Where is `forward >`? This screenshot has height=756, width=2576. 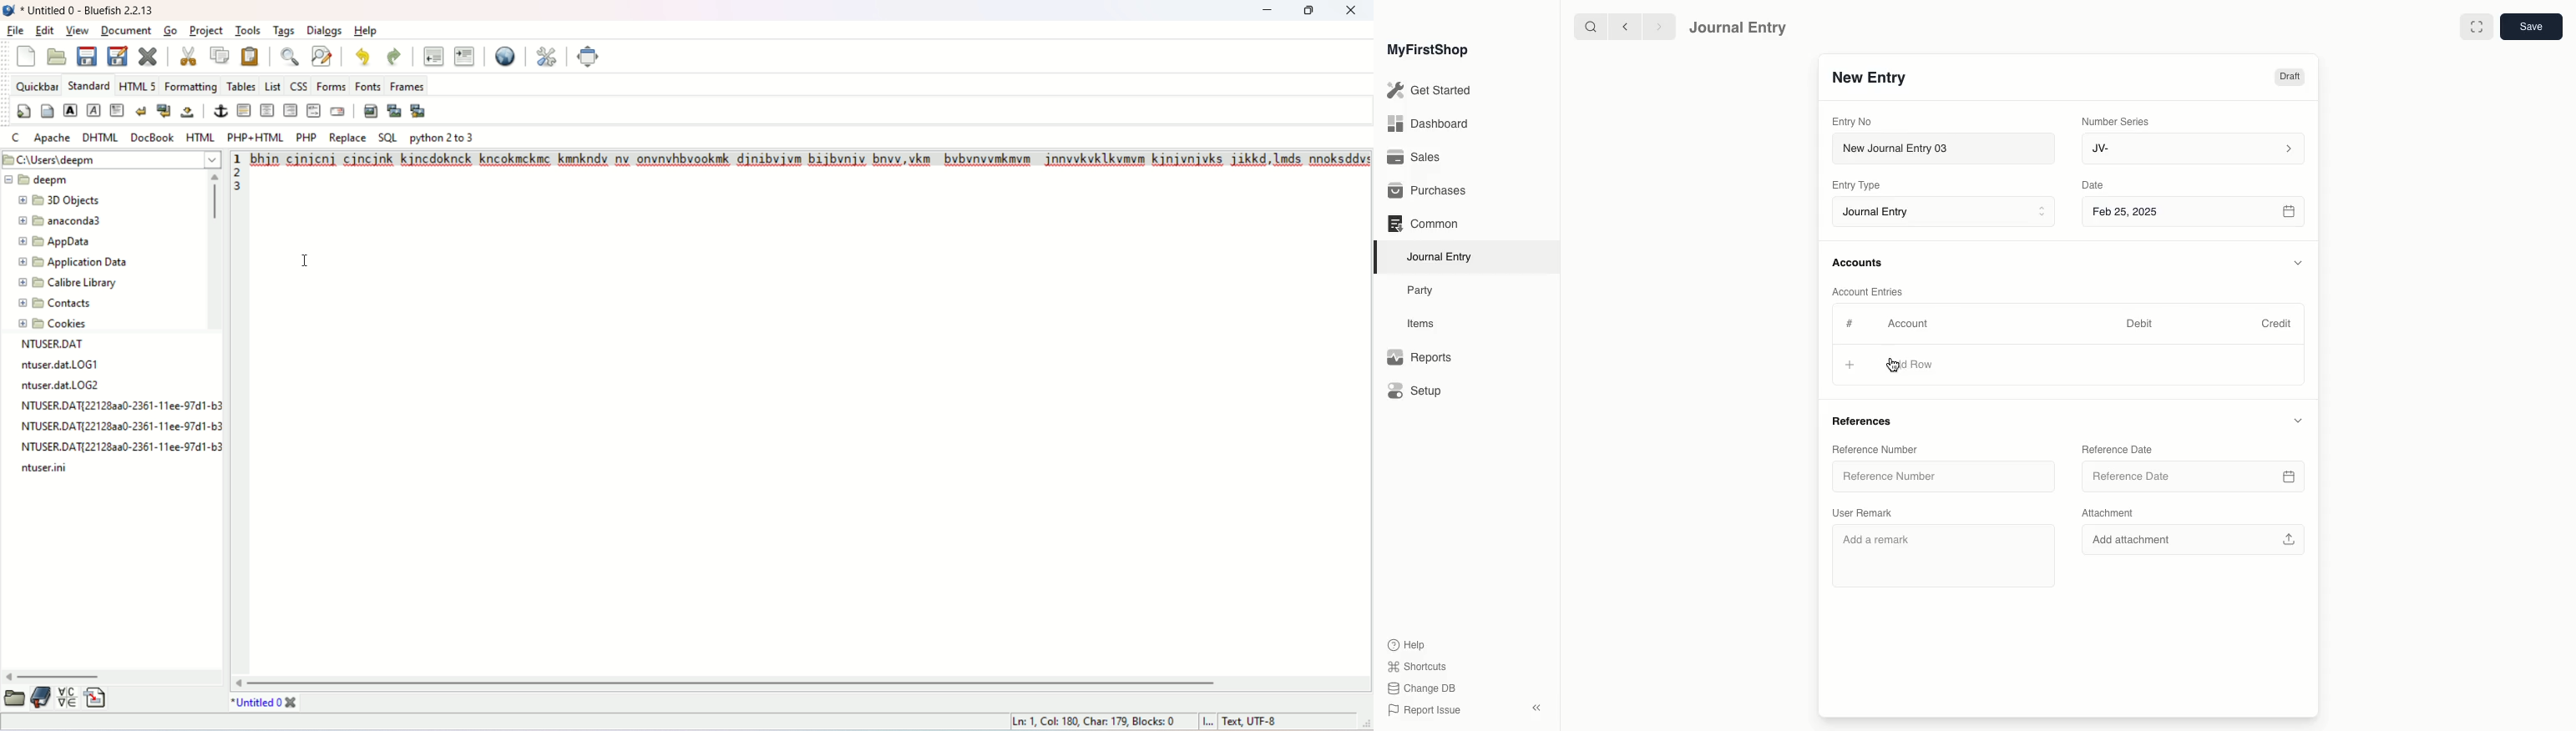 forward > is located at coordinates (1655, 26).